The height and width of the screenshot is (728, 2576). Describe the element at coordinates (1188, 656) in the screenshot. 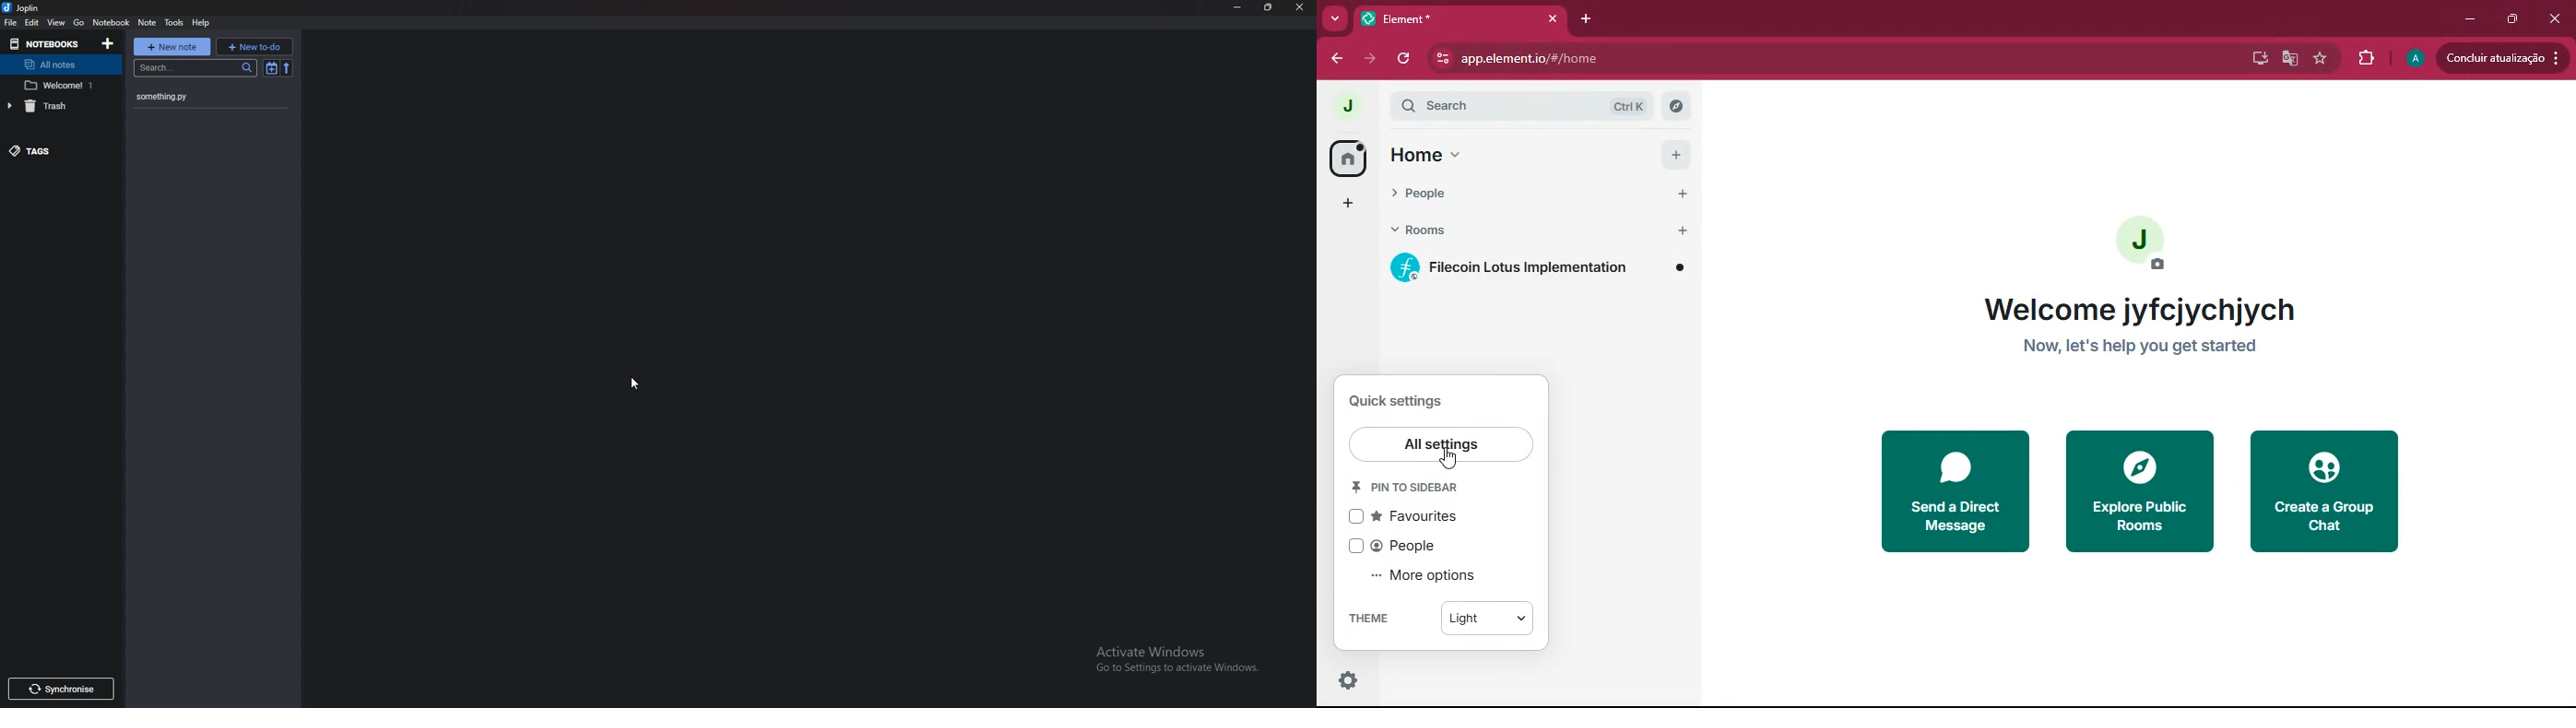

I see `activate windows` at that location.